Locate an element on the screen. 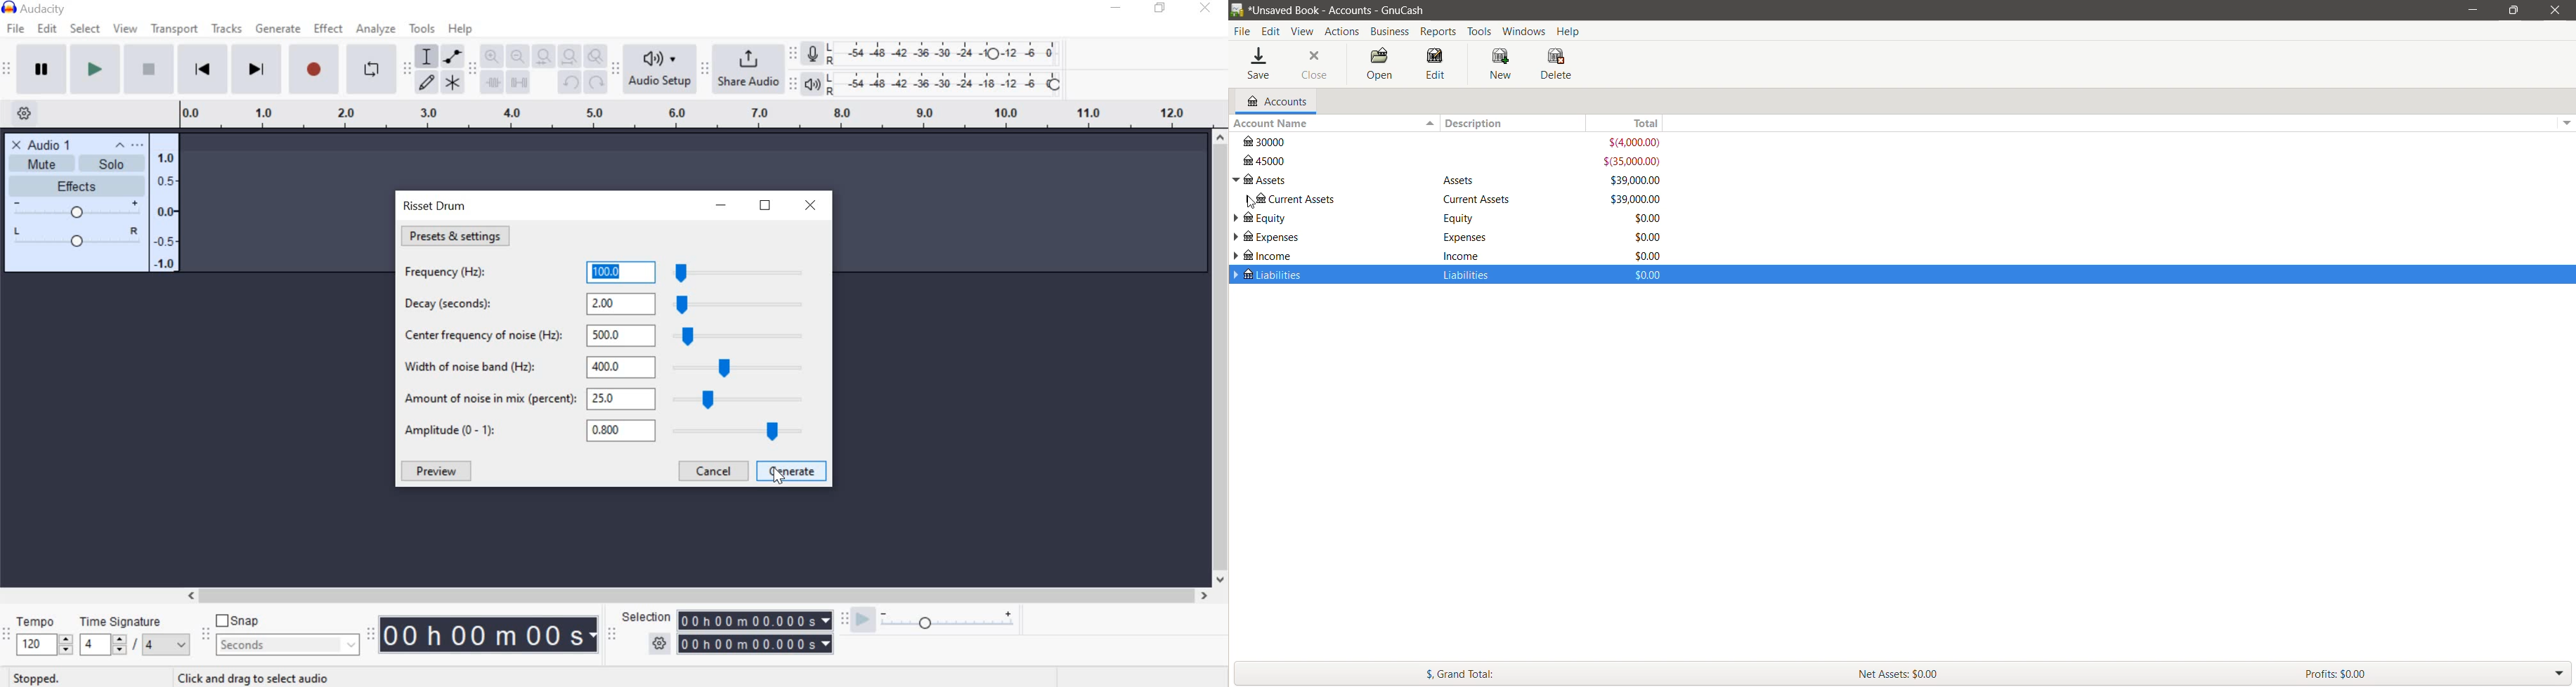  Time signature is located at coordinates (136, 638).